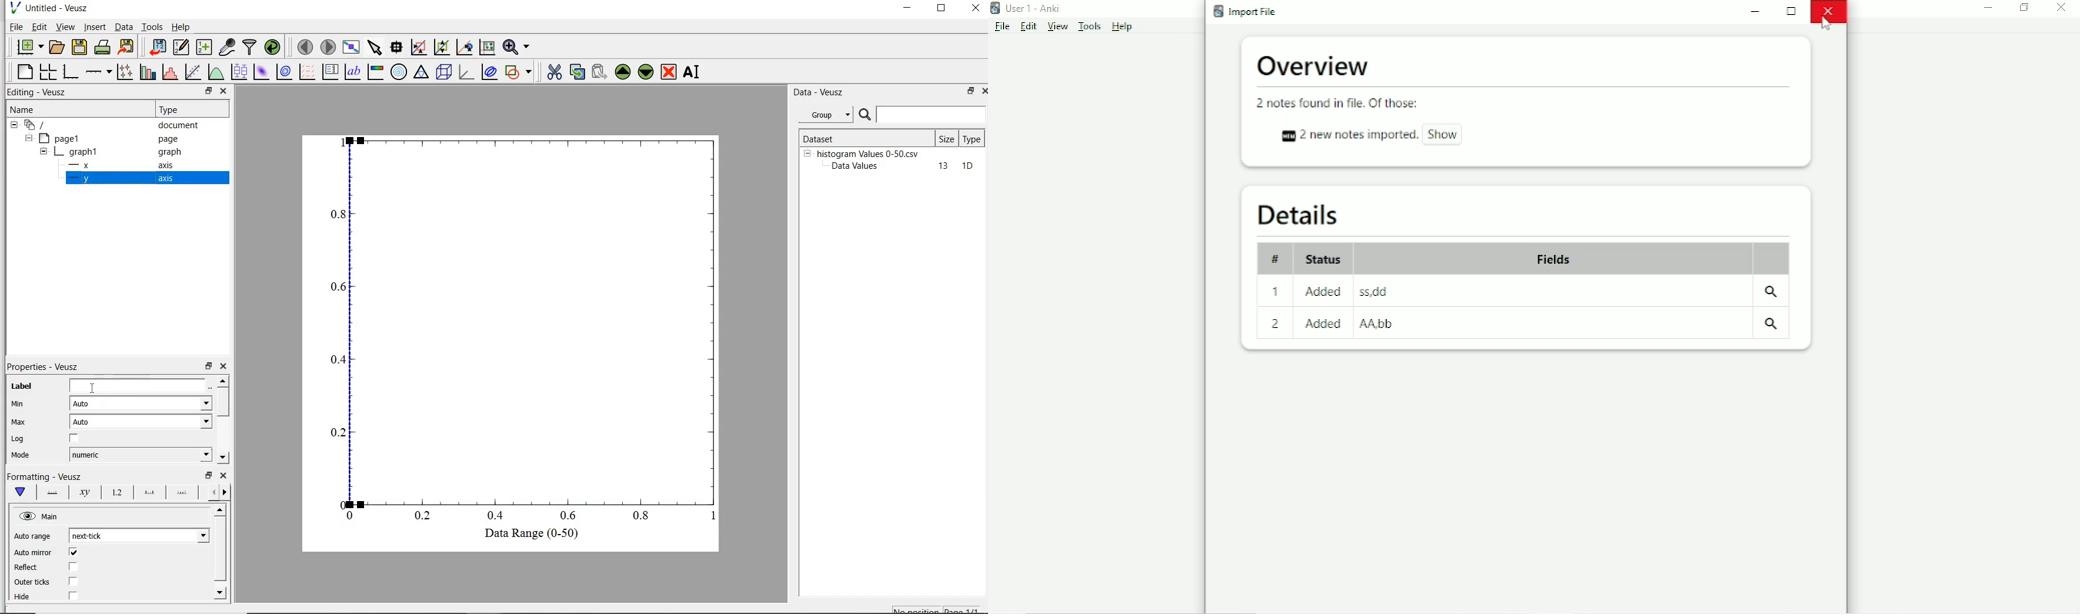 This screenshot has height=616, width=2100. What do you see at coordinates (1826, 23) in the screenshot?
I see `Cursor` at bounding box center [1826, 23].